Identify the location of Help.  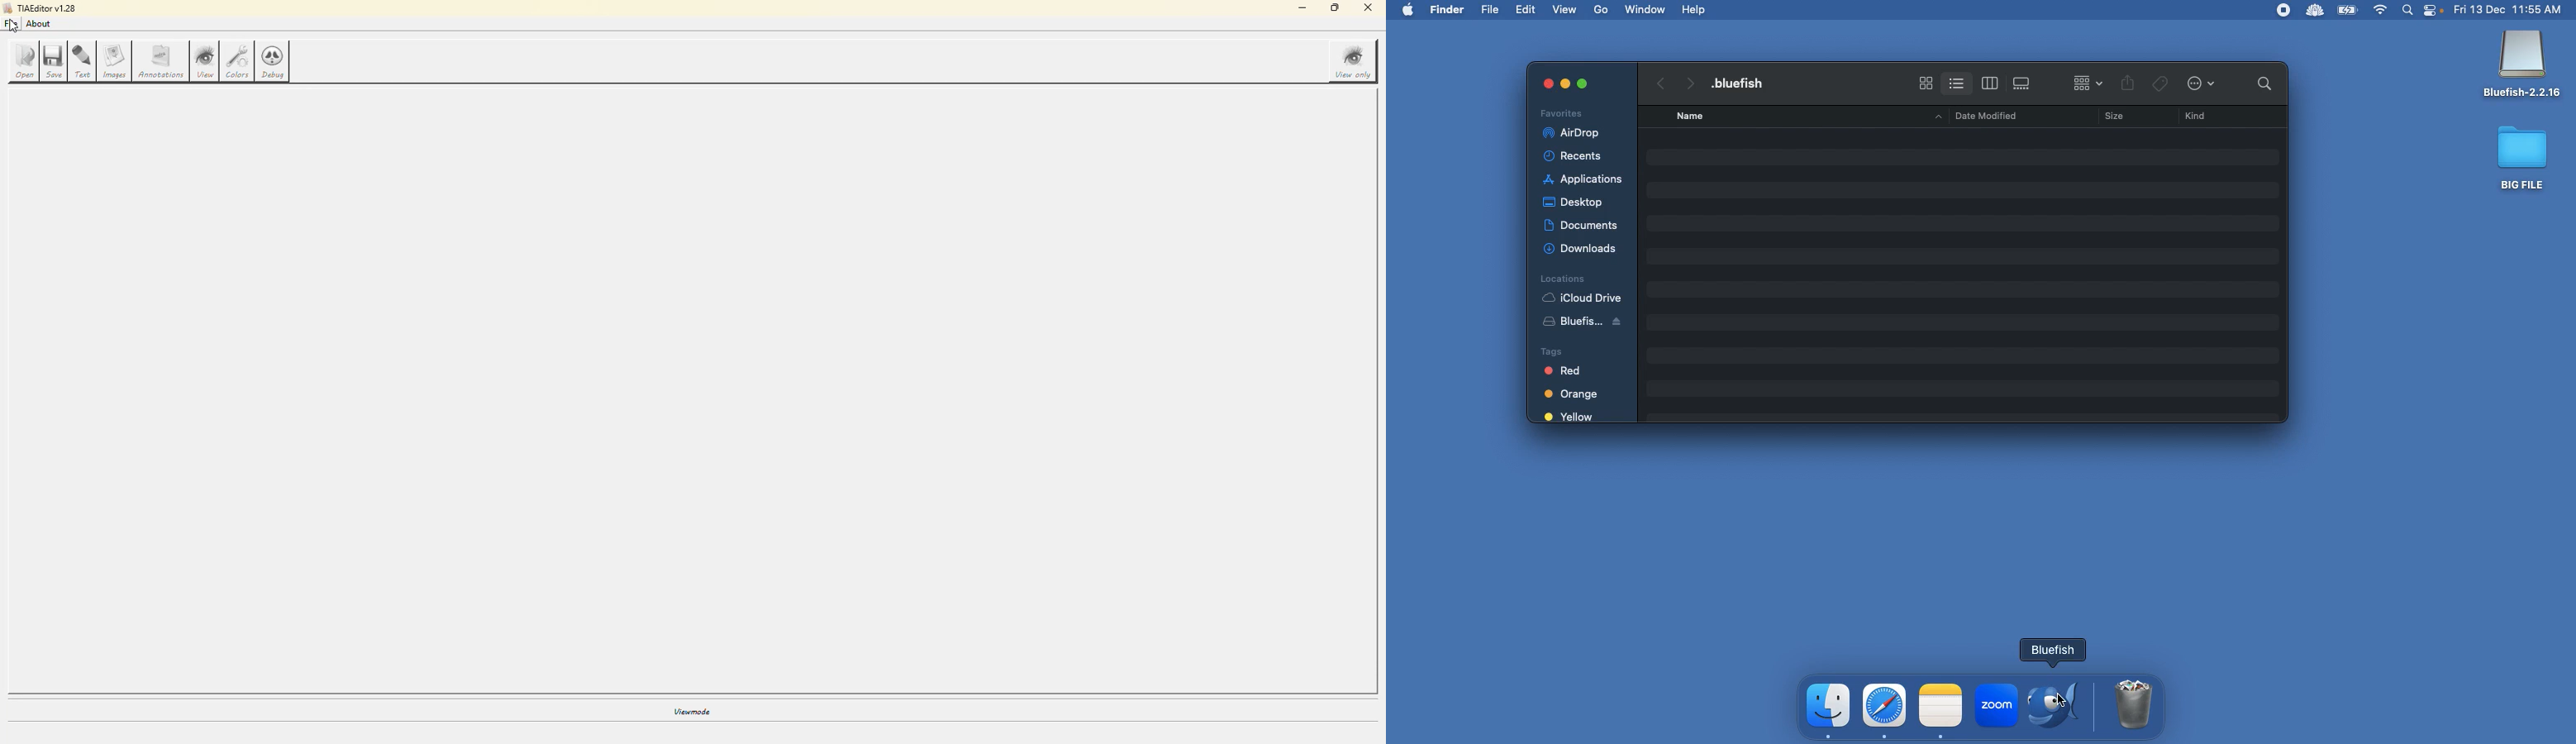
(1695, 9).